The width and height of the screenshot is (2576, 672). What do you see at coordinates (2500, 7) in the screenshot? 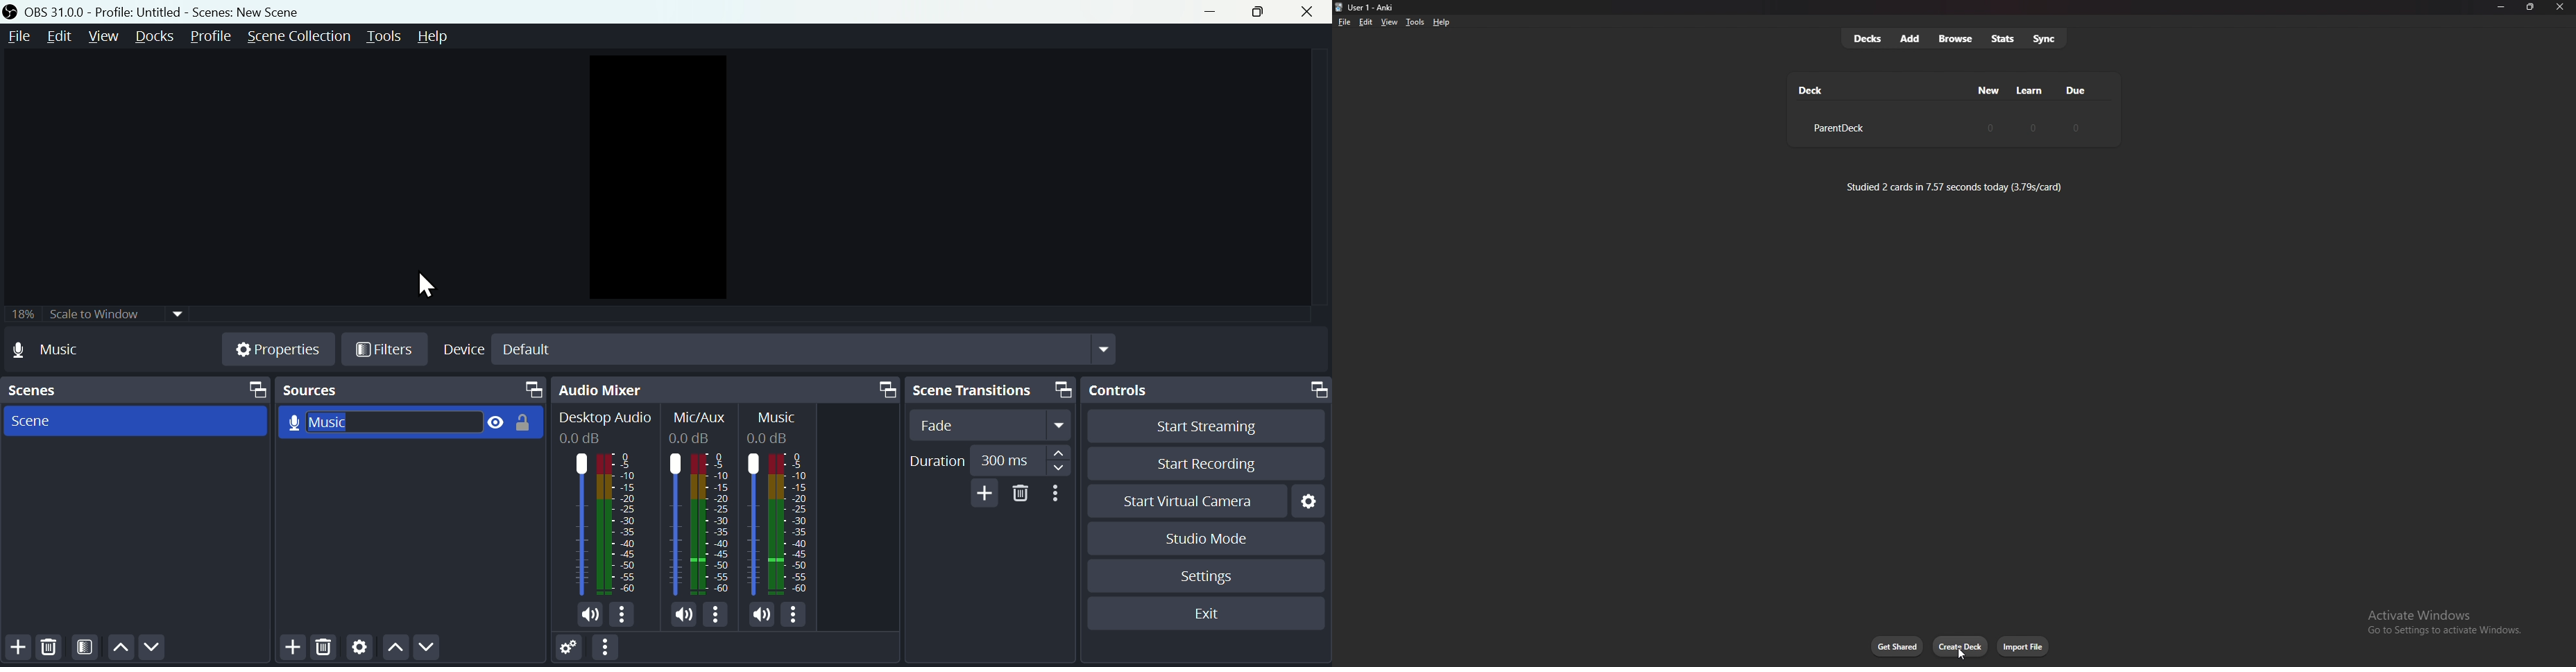
I see `minimize` at bounding box center [2500, 7].